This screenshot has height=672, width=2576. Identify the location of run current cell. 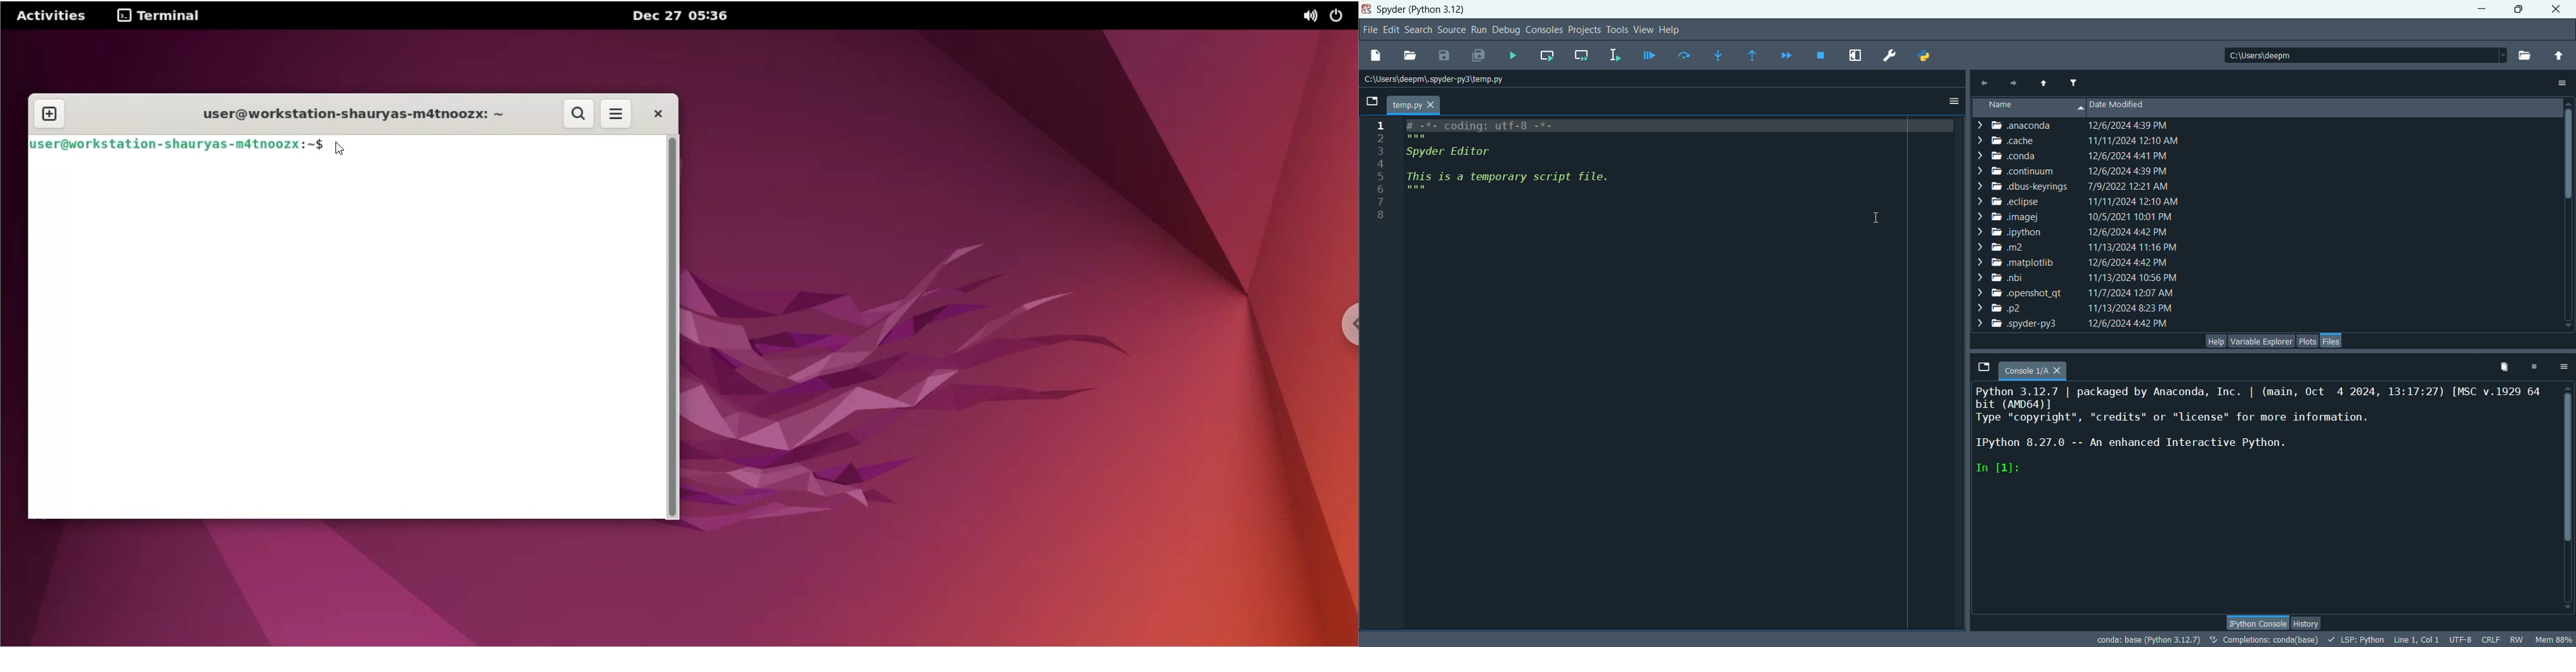
(1547, 56).